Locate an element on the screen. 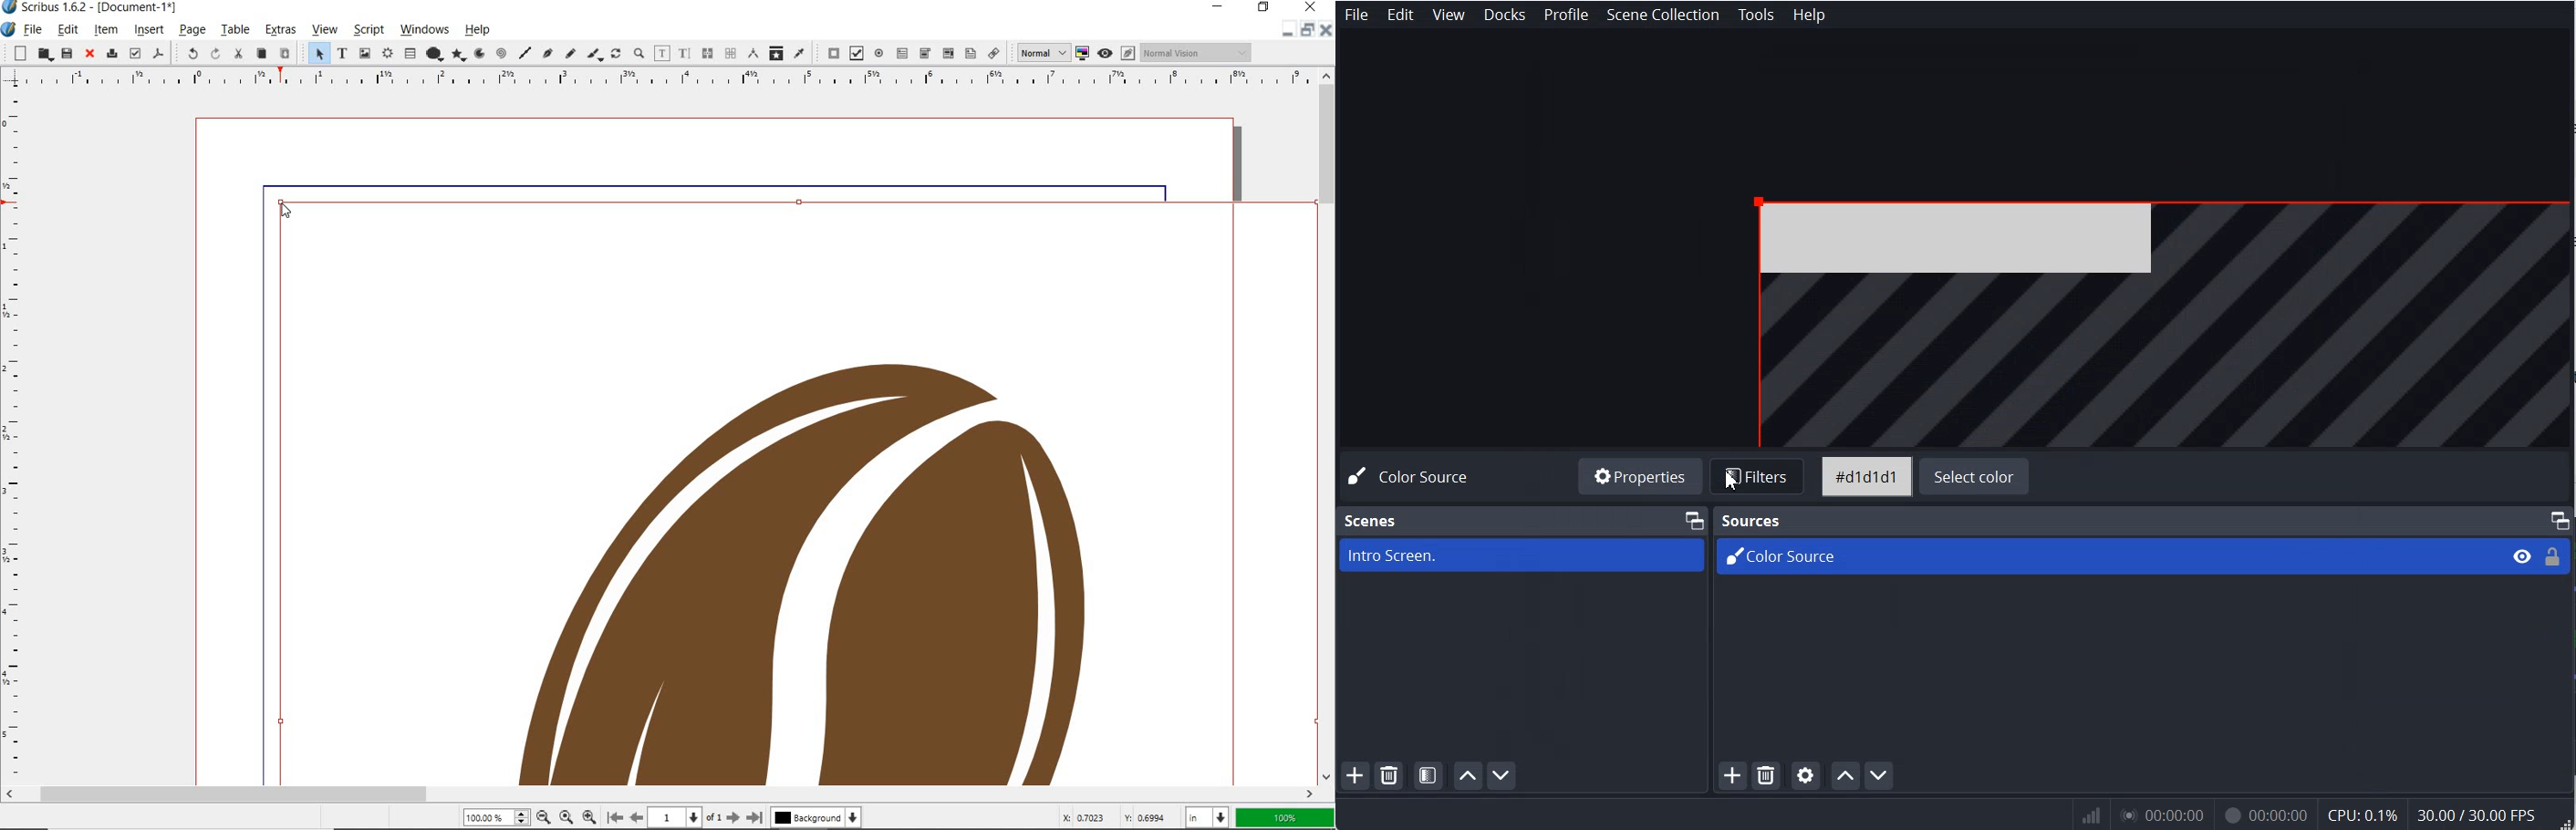 This screenshot has width=2576, height=840. Maximize is located at coordinates (1694, 519).